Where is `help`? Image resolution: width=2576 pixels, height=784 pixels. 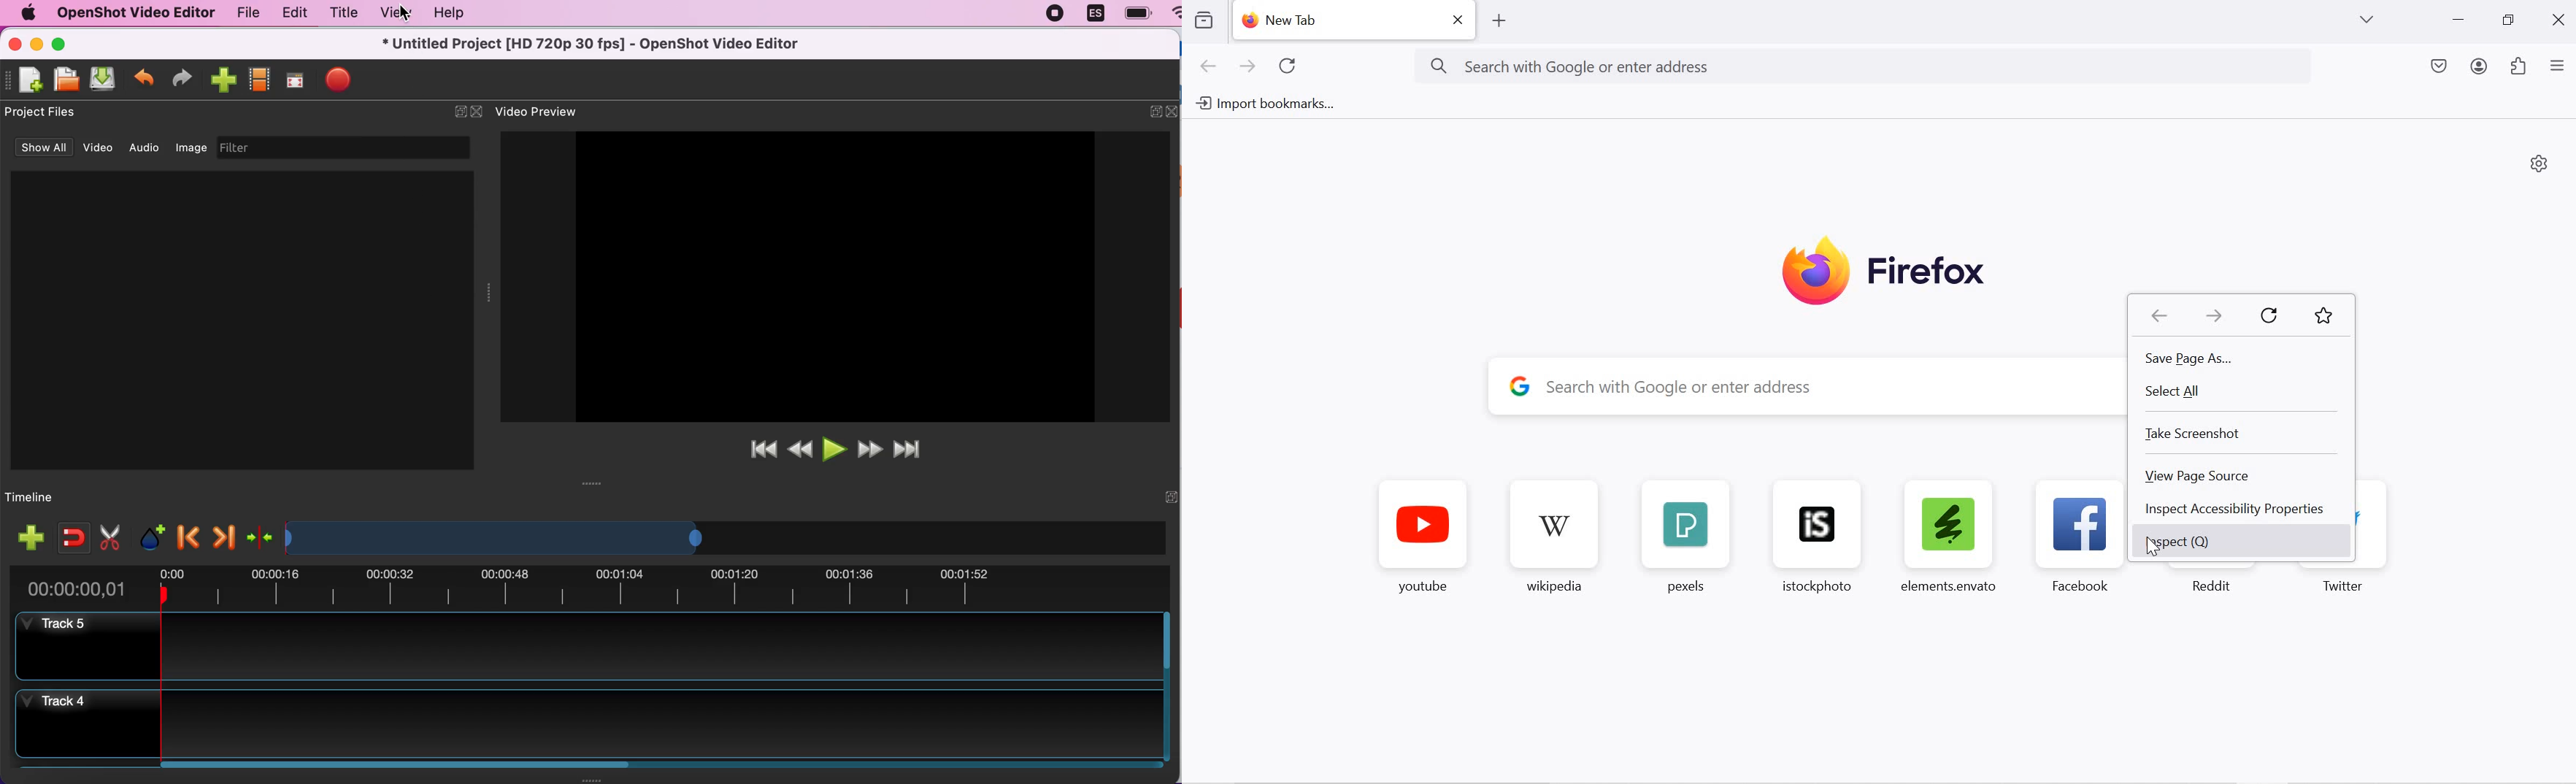 help is located at coordinates (456, 16).